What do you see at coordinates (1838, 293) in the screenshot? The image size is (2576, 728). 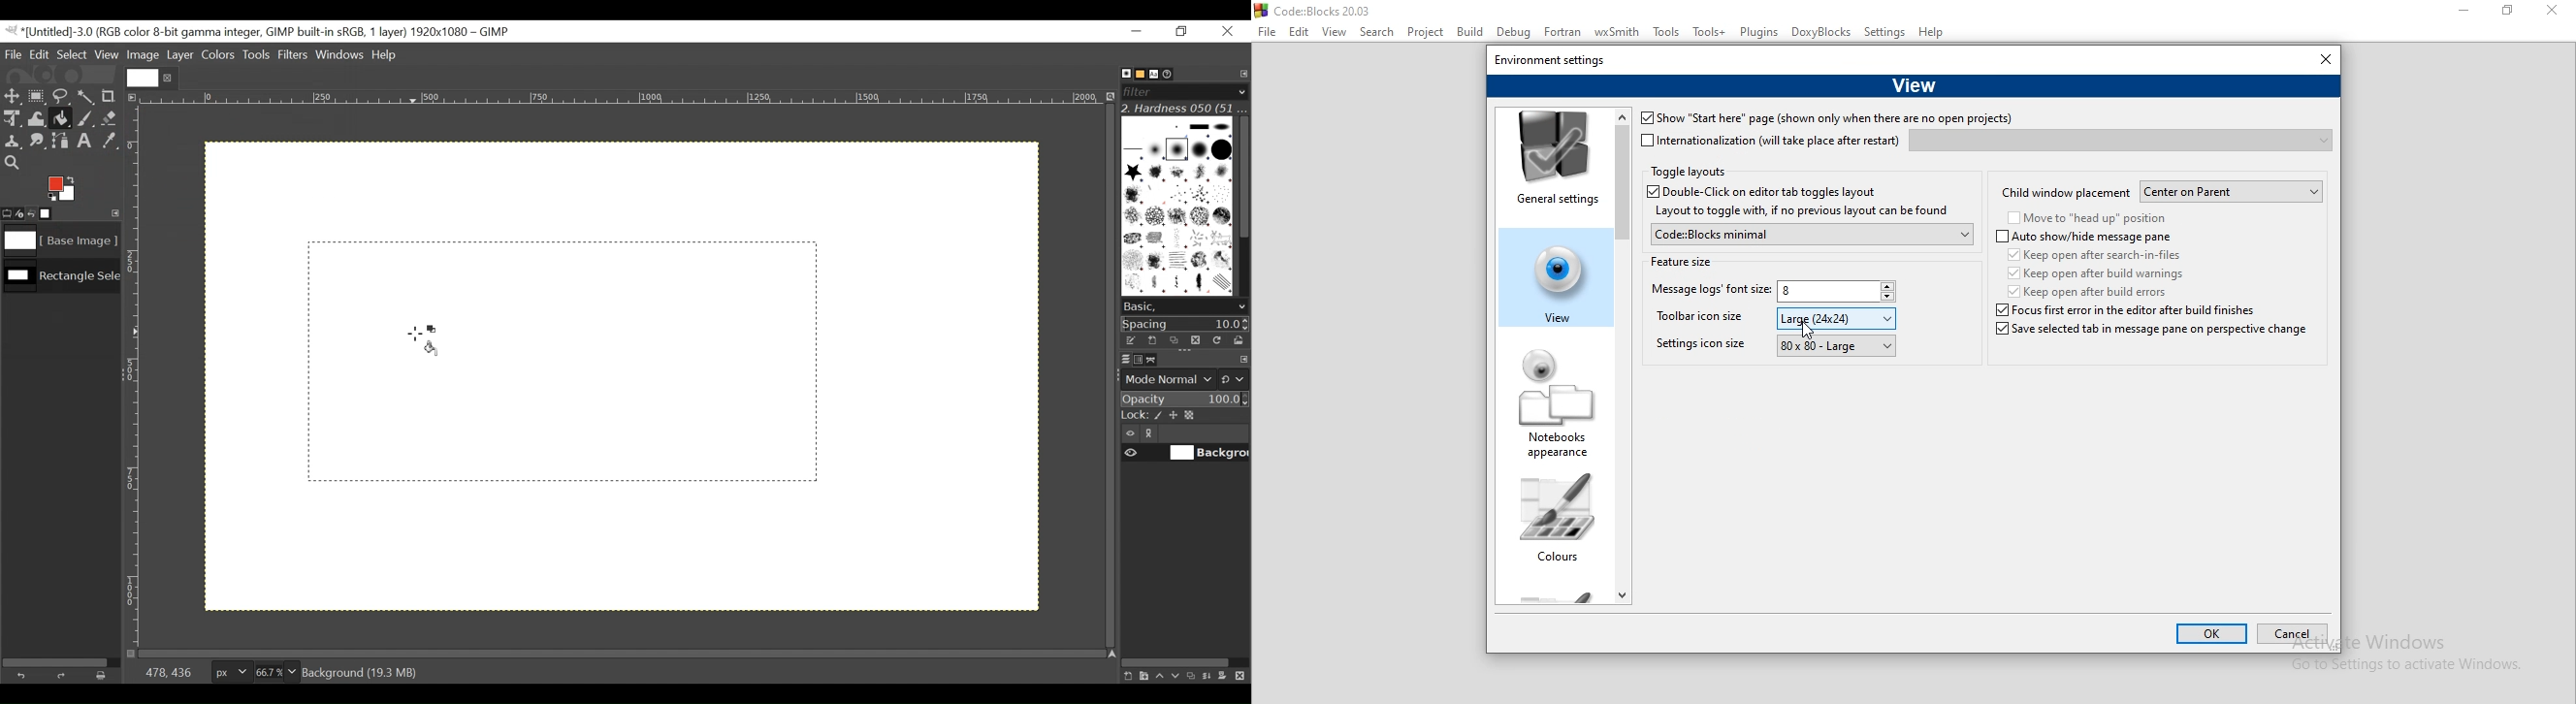 I see `8` at bounding box center [1838, 293].